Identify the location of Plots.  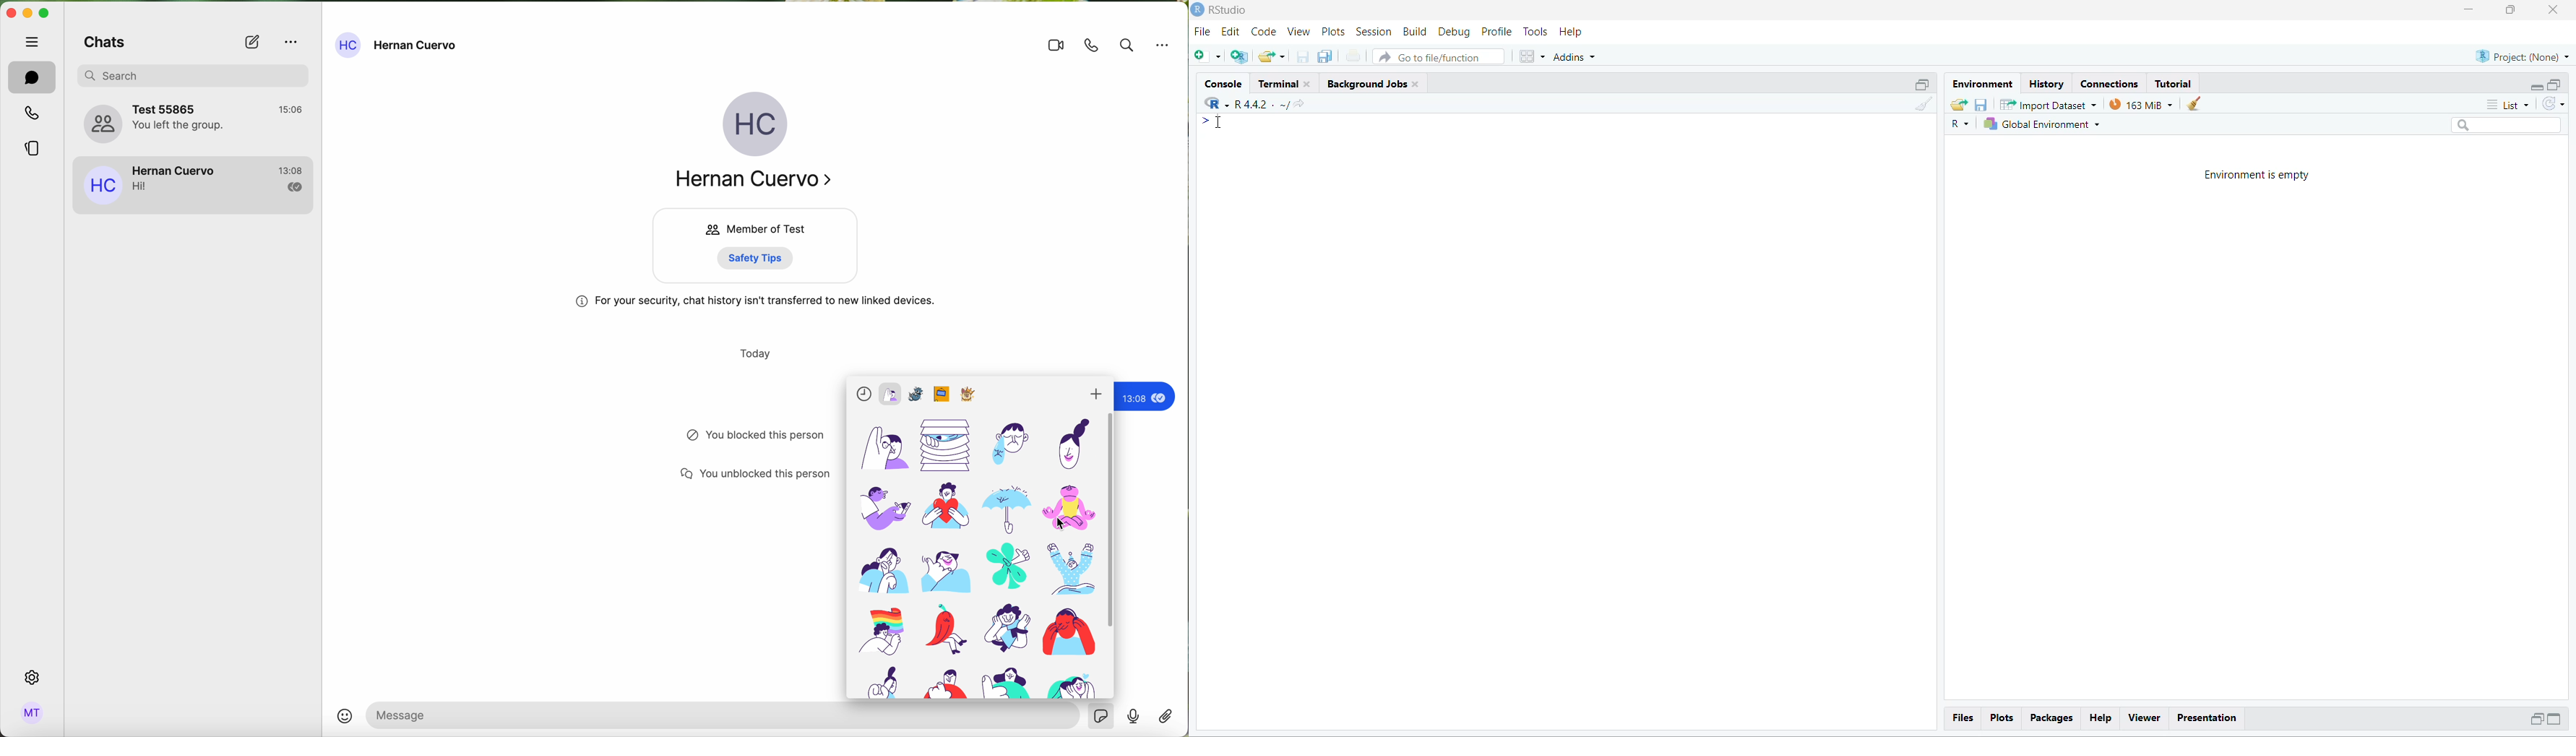
(1335, 32).